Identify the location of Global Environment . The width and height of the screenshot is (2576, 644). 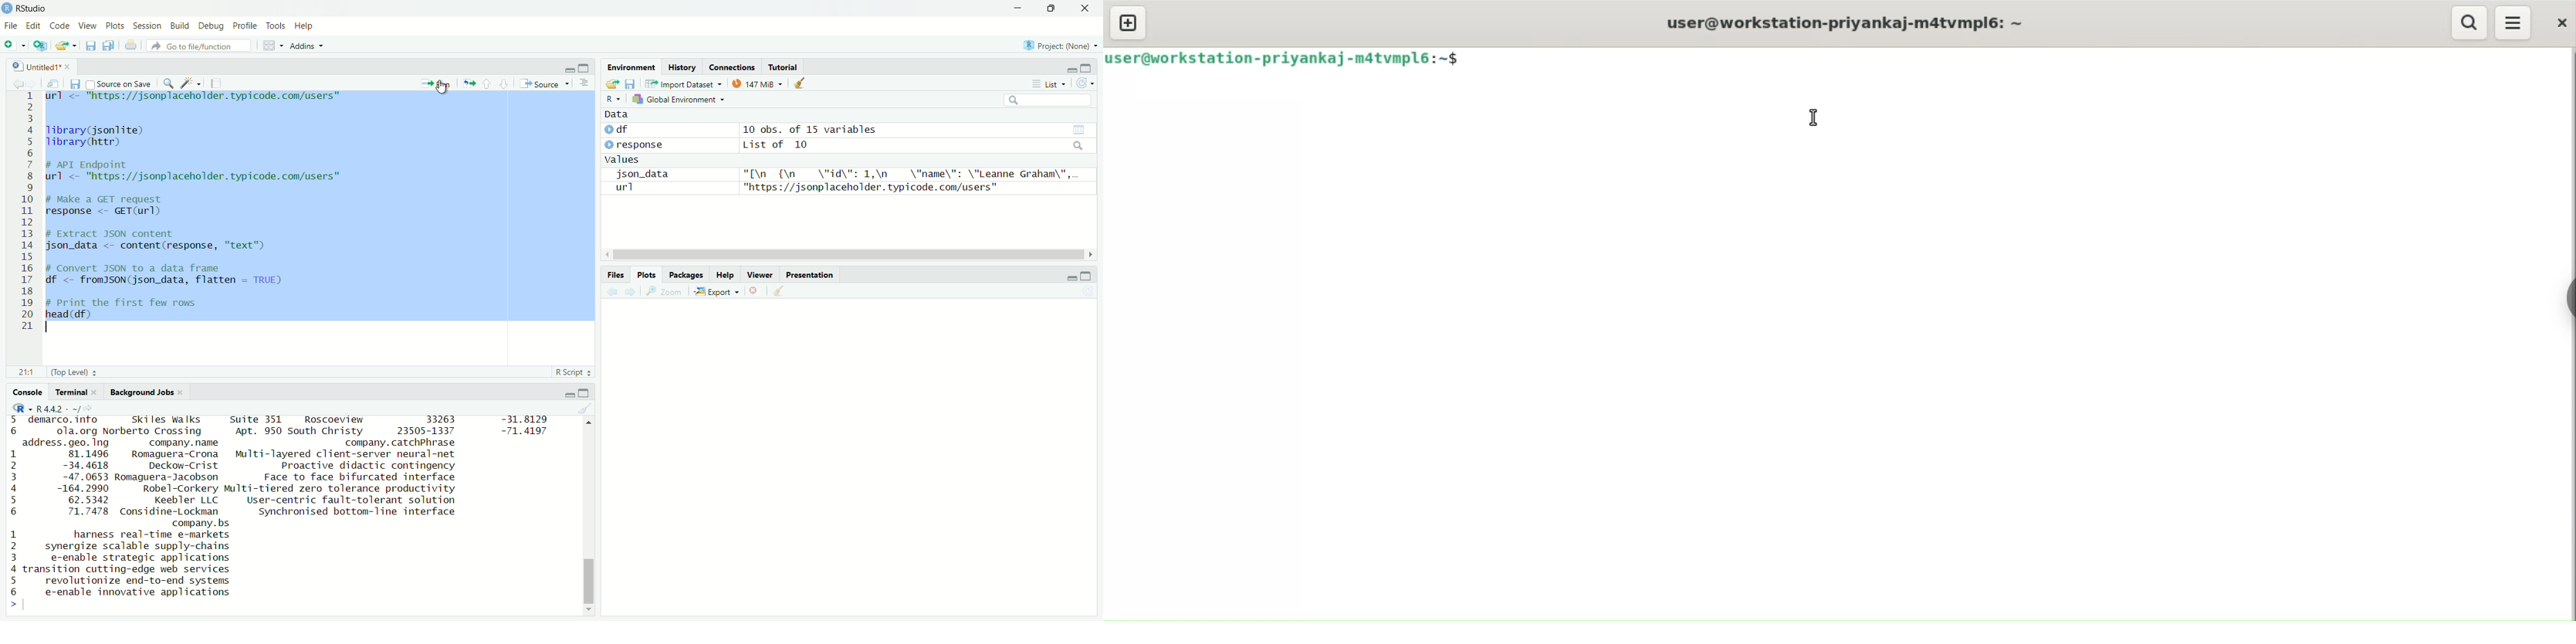
(678, 101).